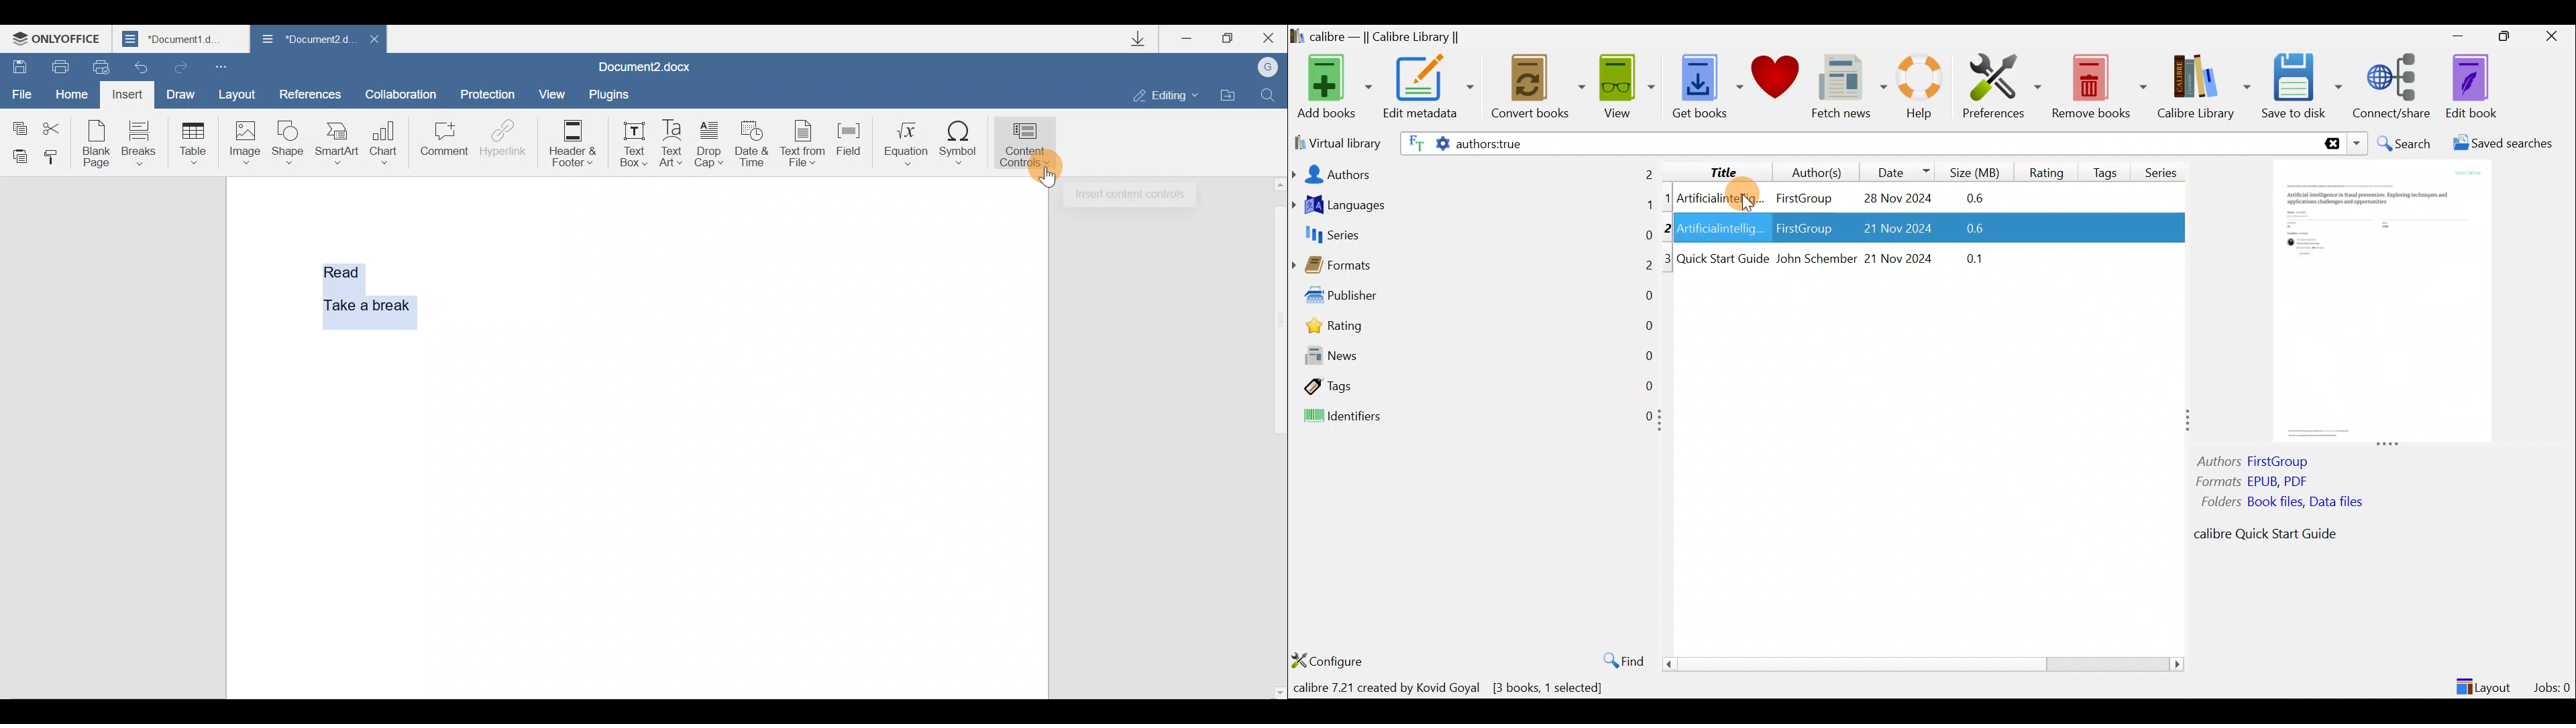 This screenshot has height=728, width=2576. What do you see at coordinates (2257, 463) in the screenshot?
I see `Authors: FirstGroup` at bounding box center [2257, 463].